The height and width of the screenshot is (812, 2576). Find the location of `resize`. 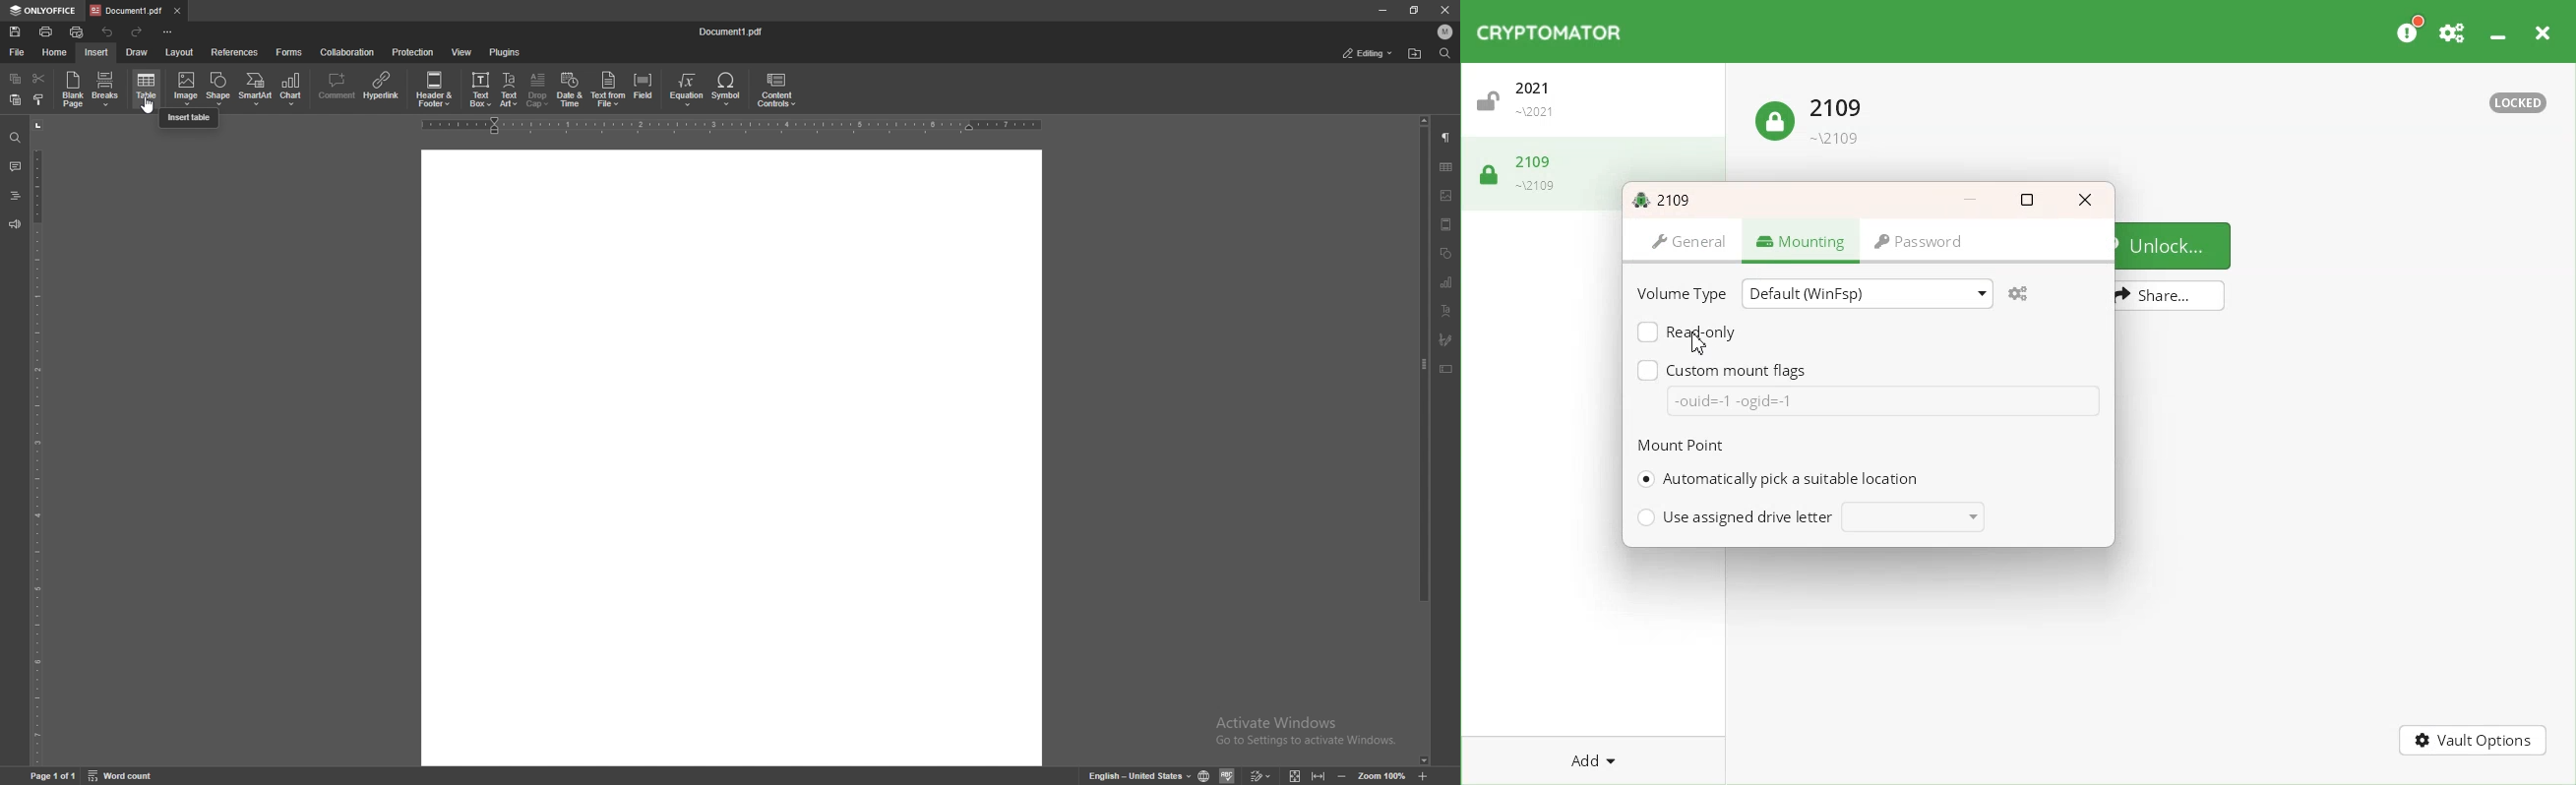

resize is located at coordinates (1414, 9).